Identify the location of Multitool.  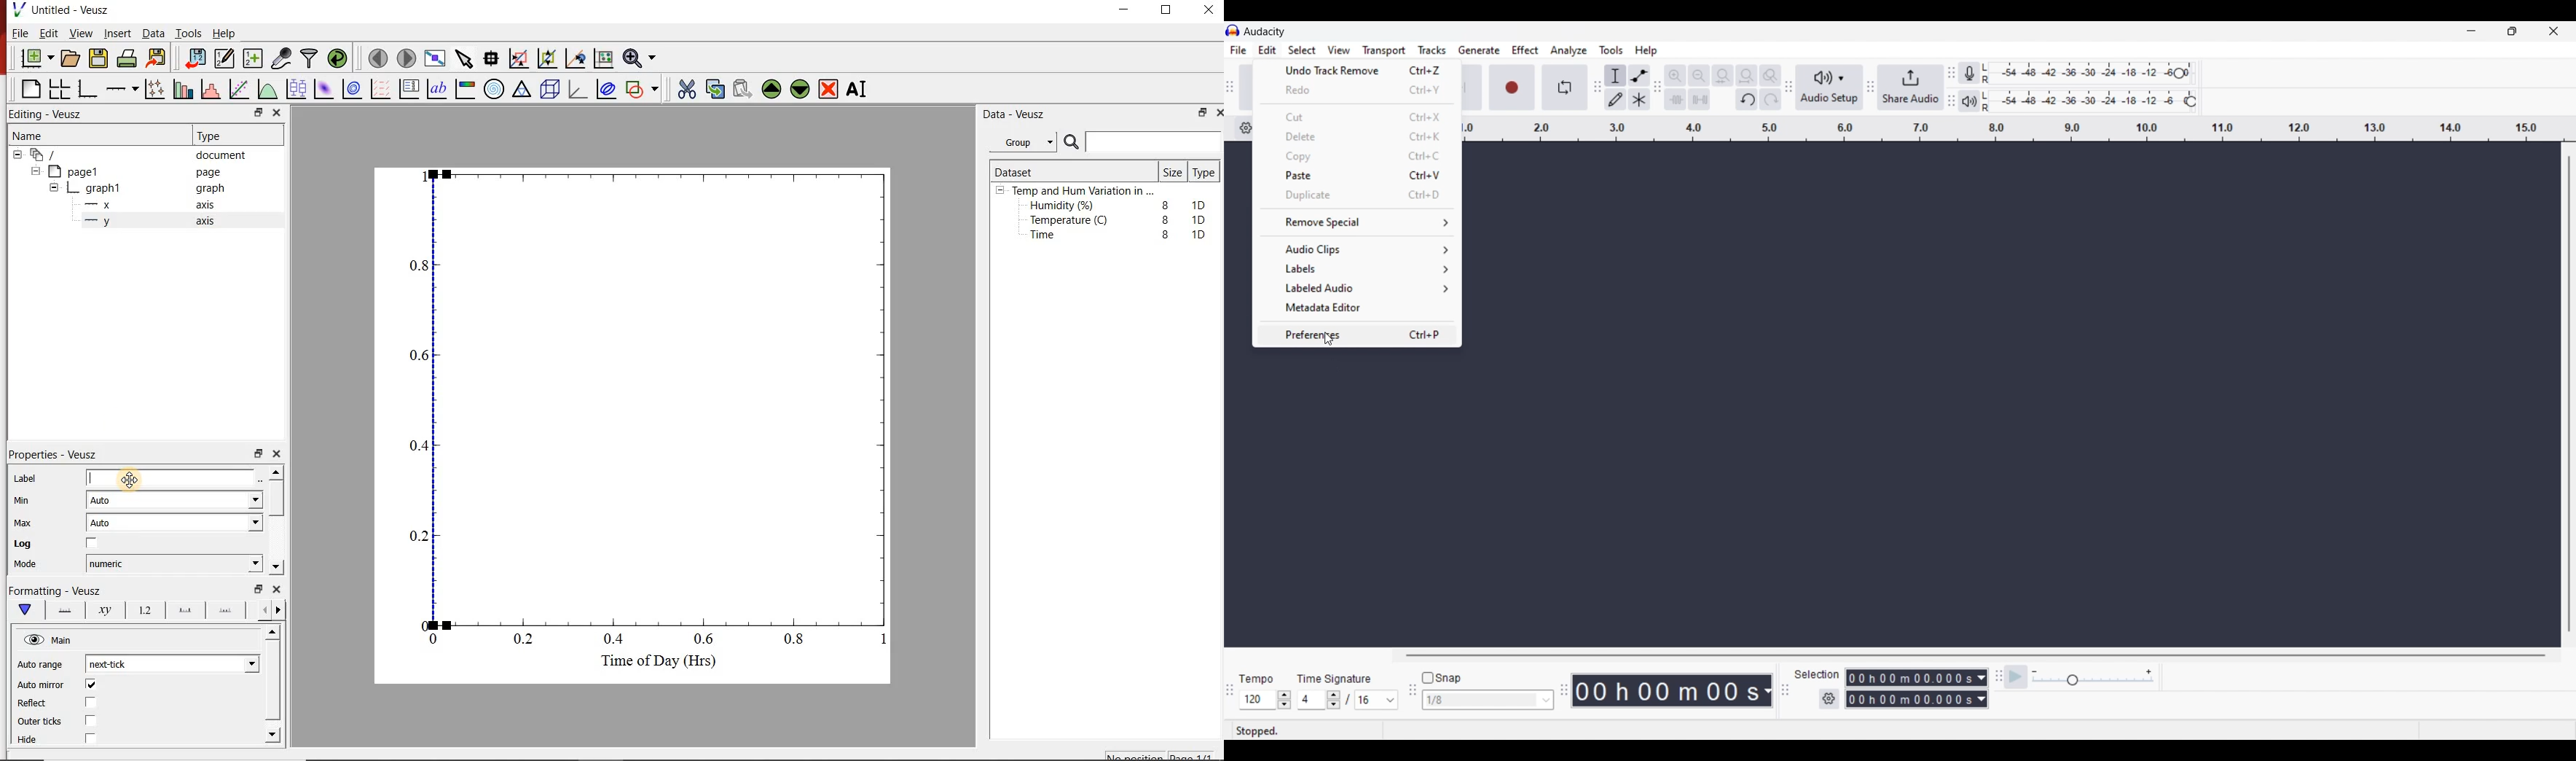
(1639, 100).